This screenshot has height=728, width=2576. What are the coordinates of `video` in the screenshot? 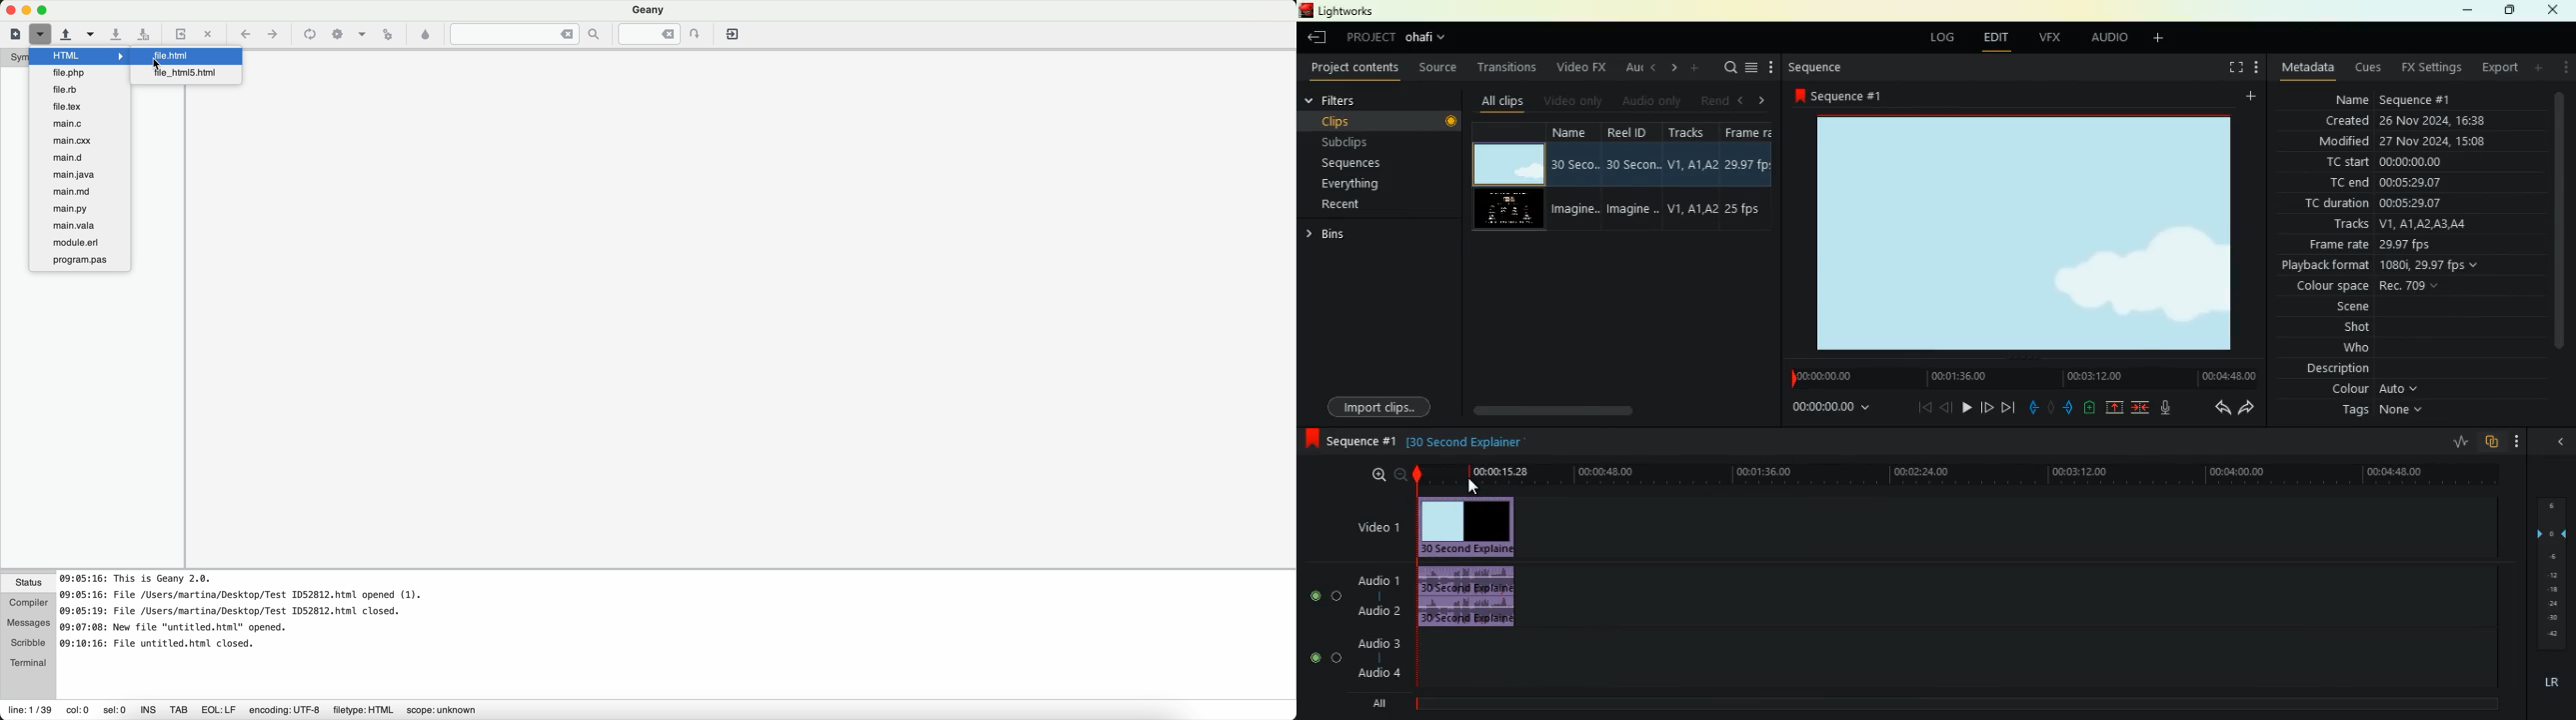 It's located at (1509, 162).